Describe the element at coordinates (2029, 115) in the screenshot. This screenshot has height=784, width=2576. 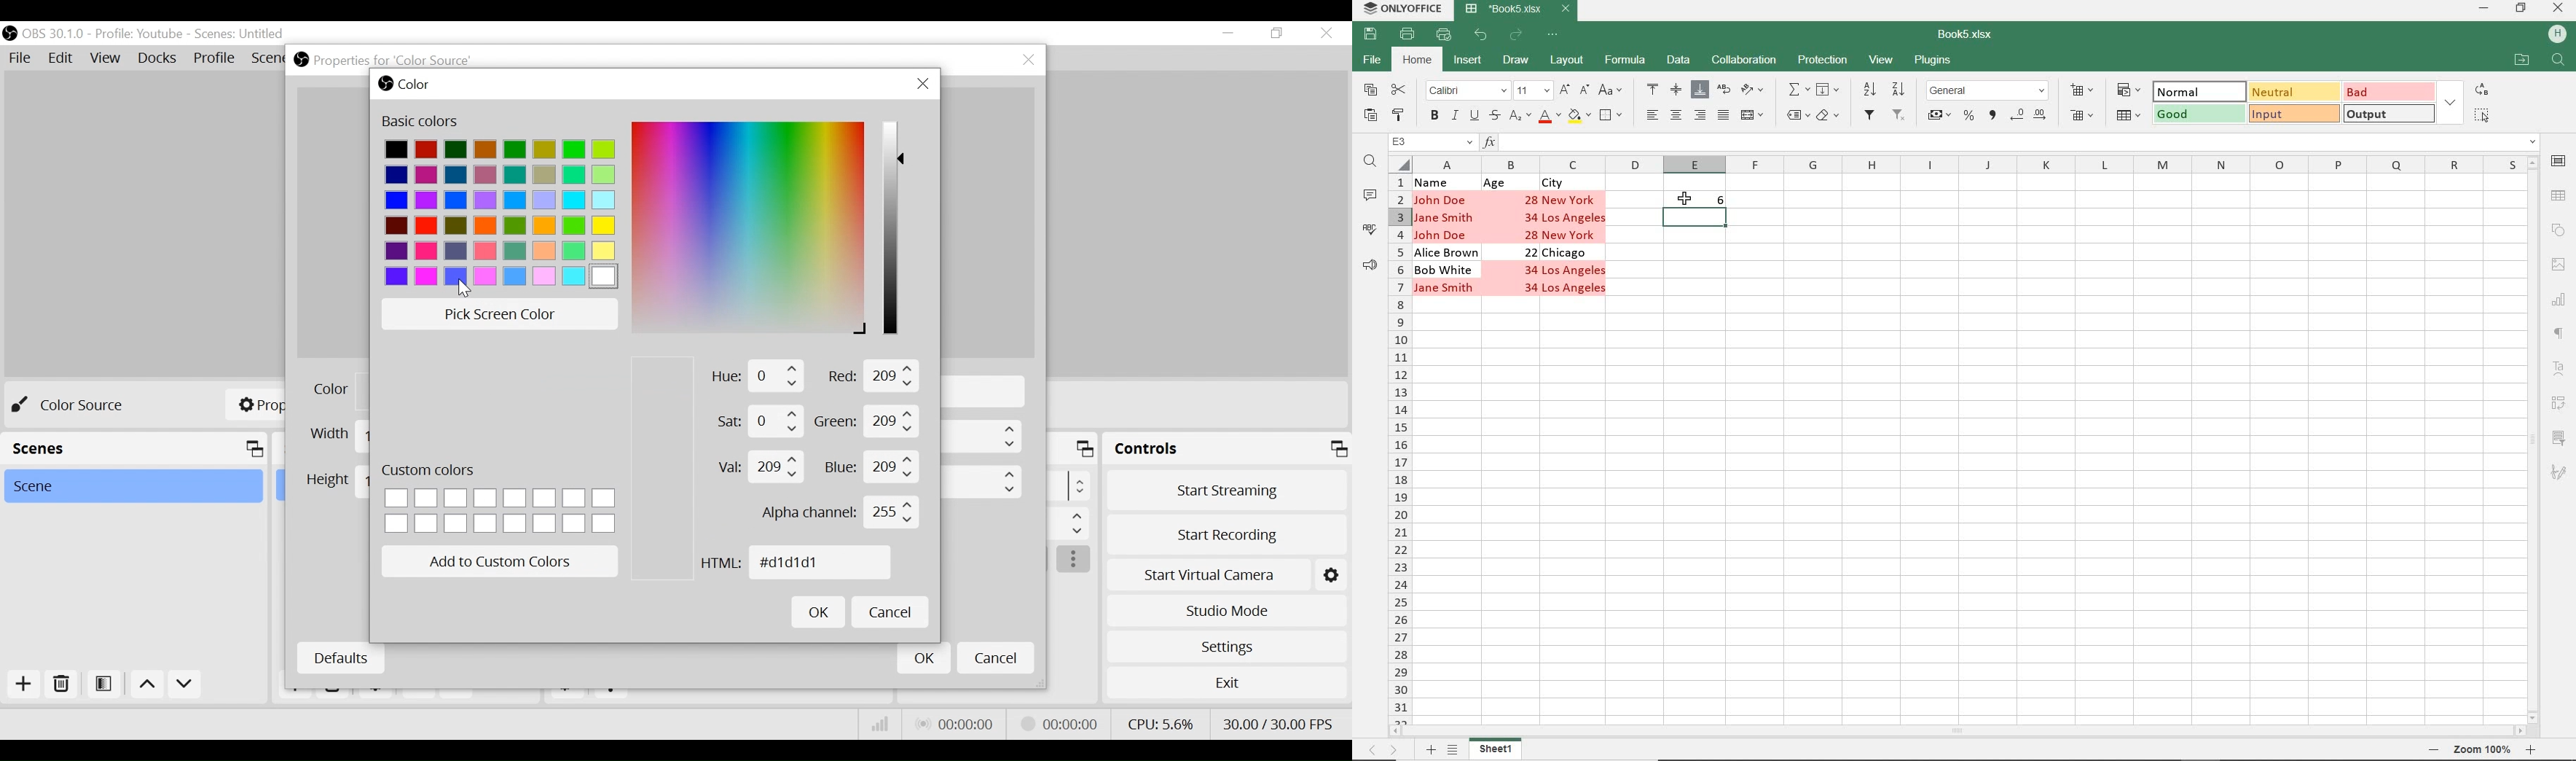
I see `CHANGE DECIMALS` at that location.